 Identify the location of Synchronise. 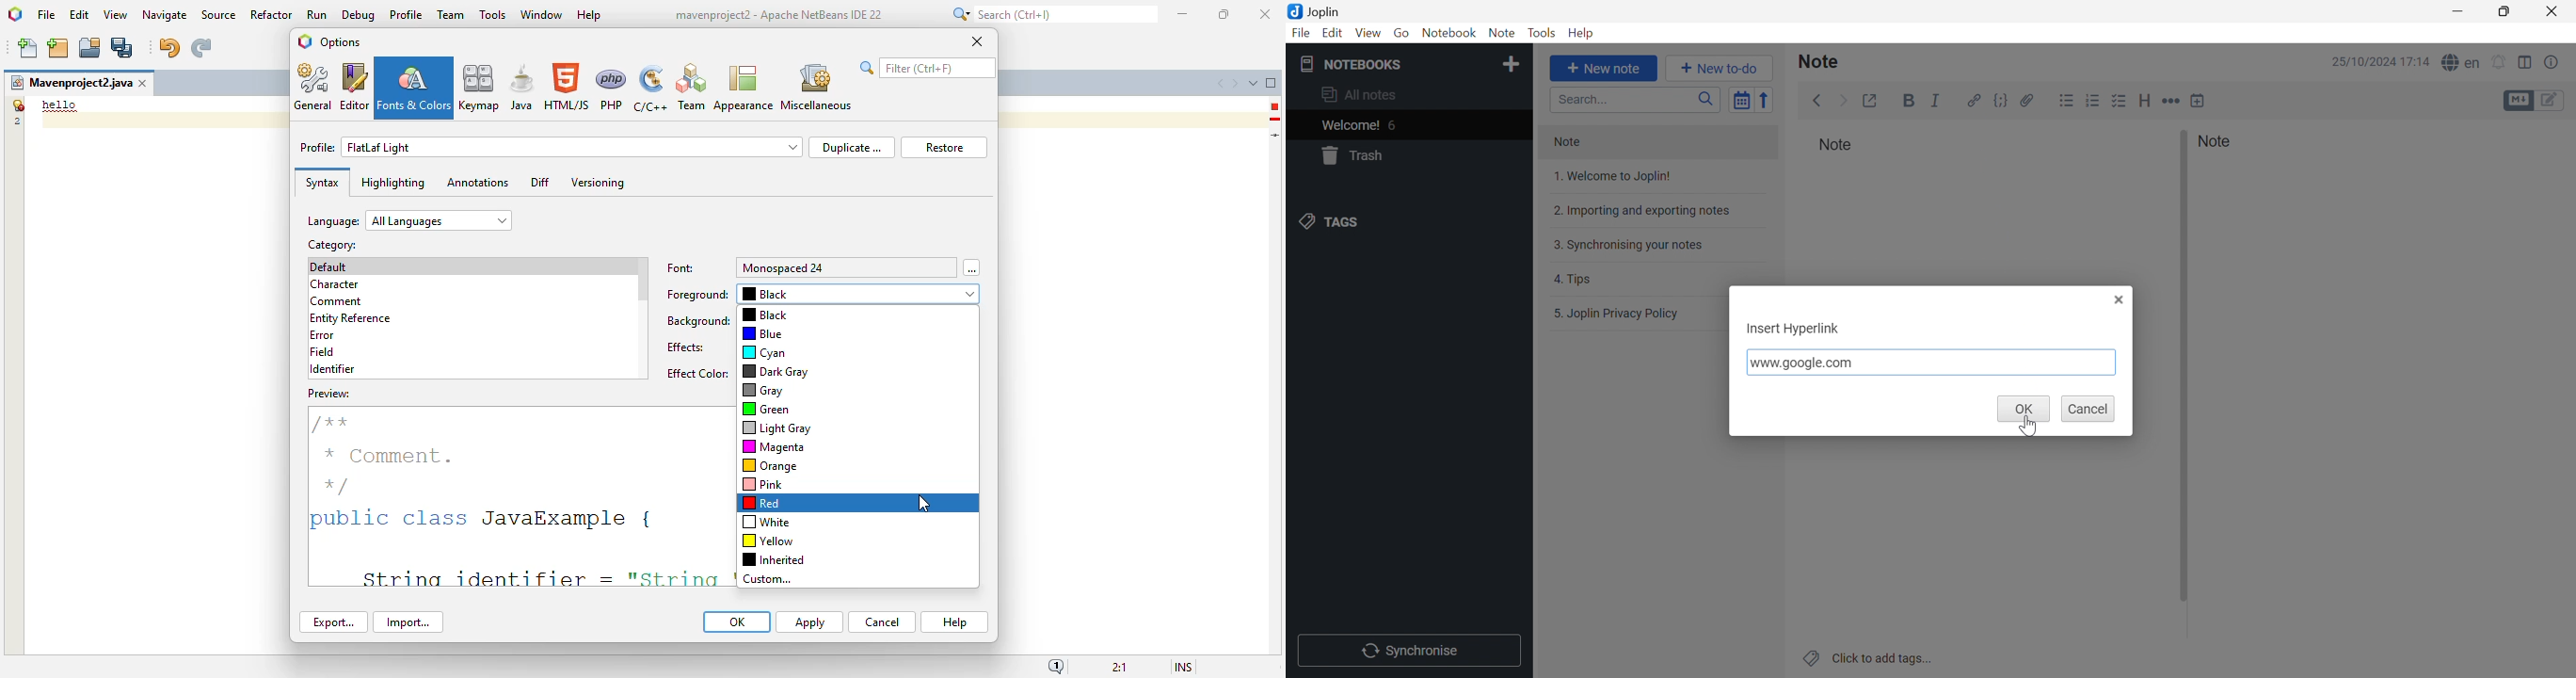
(1409, 650).